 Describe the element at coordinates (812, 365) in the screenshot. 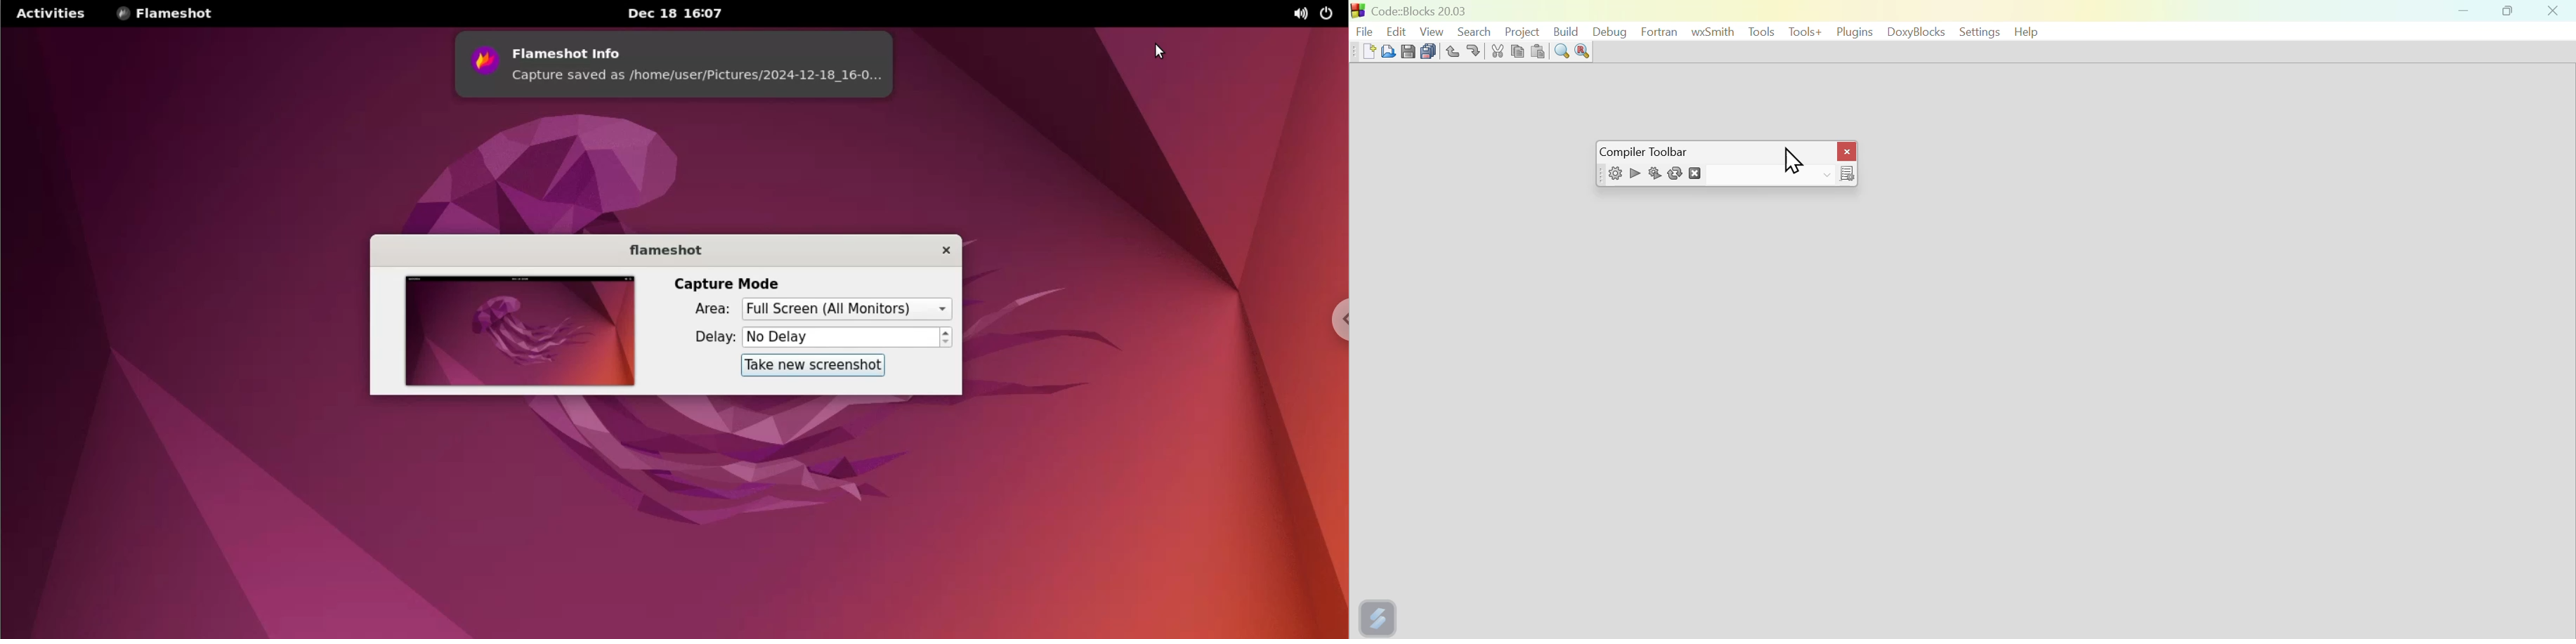

I see `take screenshot` at that location.